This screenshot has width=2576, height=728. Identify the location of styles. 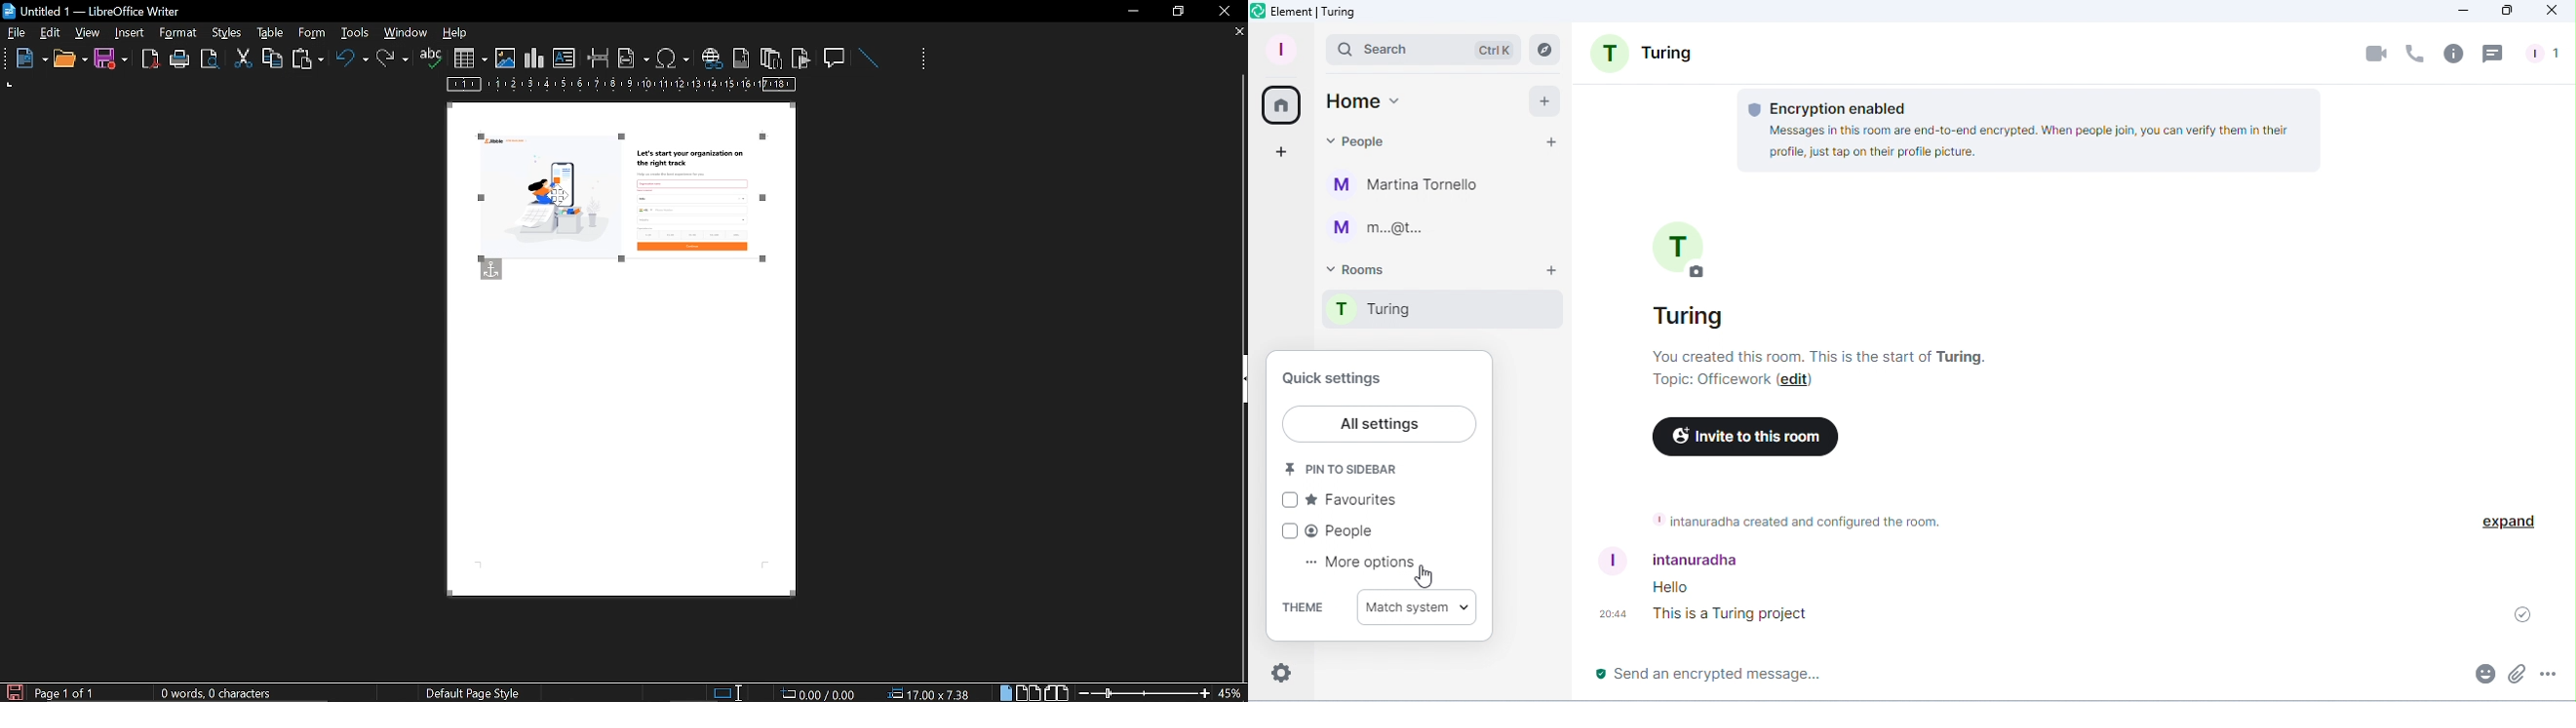
(267, 32).